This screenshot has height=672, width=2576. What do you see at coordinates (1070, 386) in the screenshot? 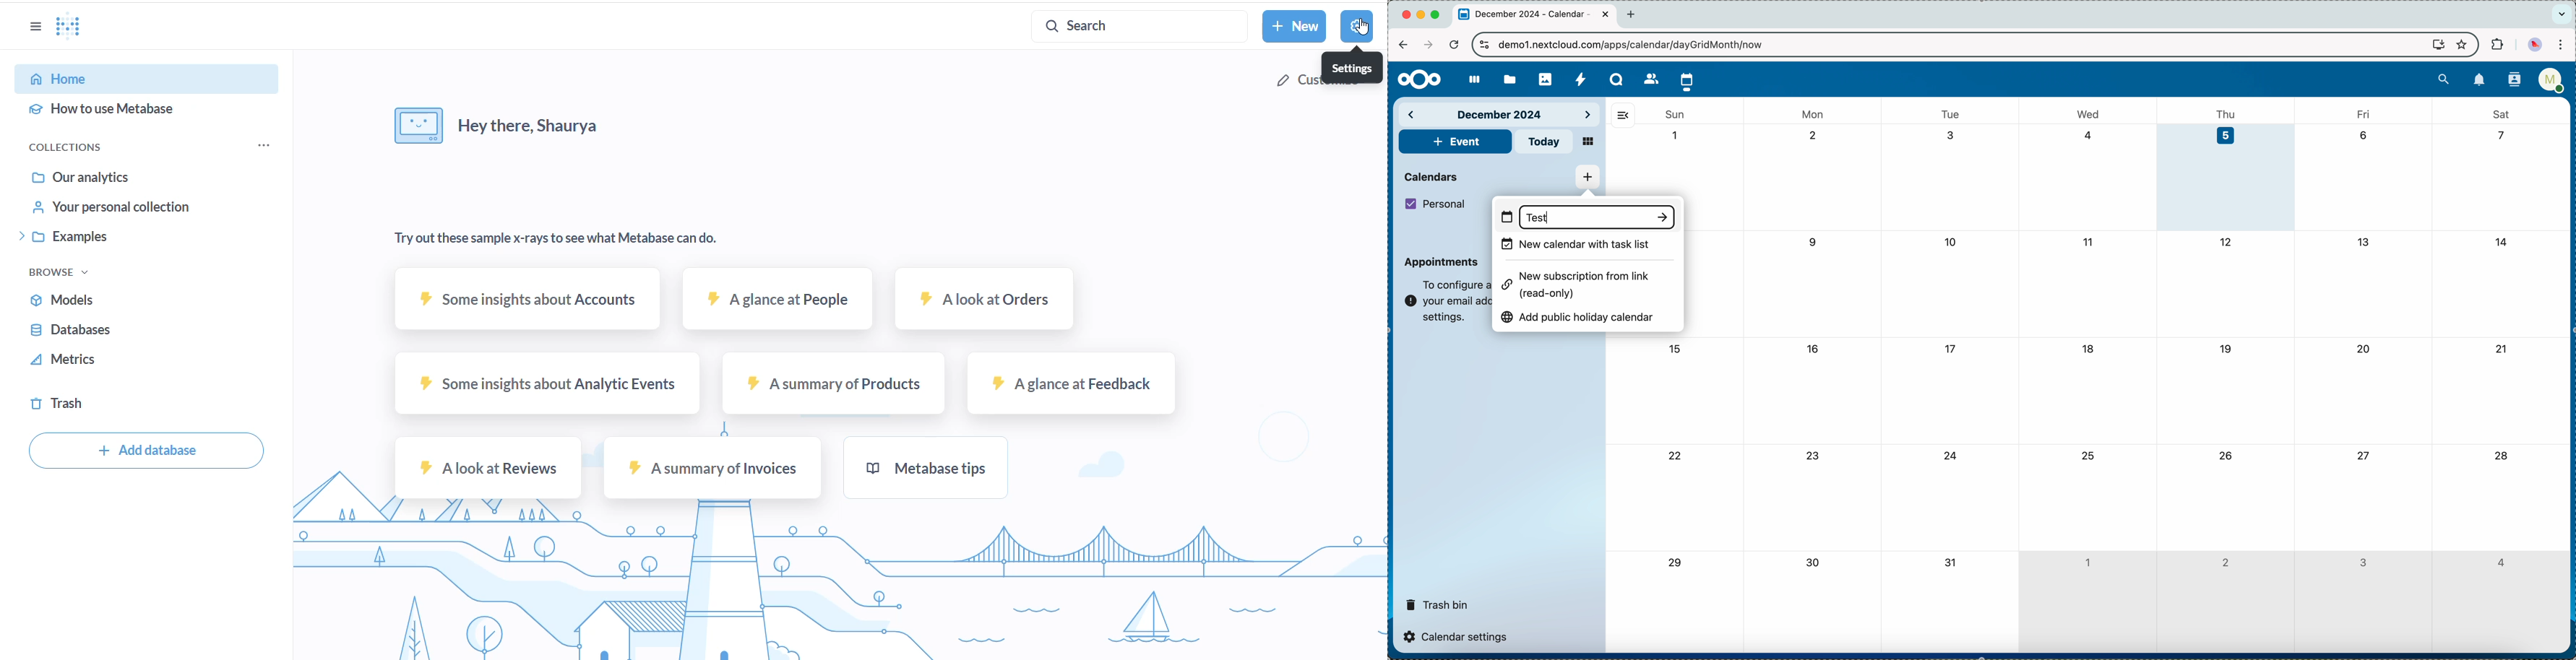
I see `A glance at feedback` at bounding box center [1070, 386].